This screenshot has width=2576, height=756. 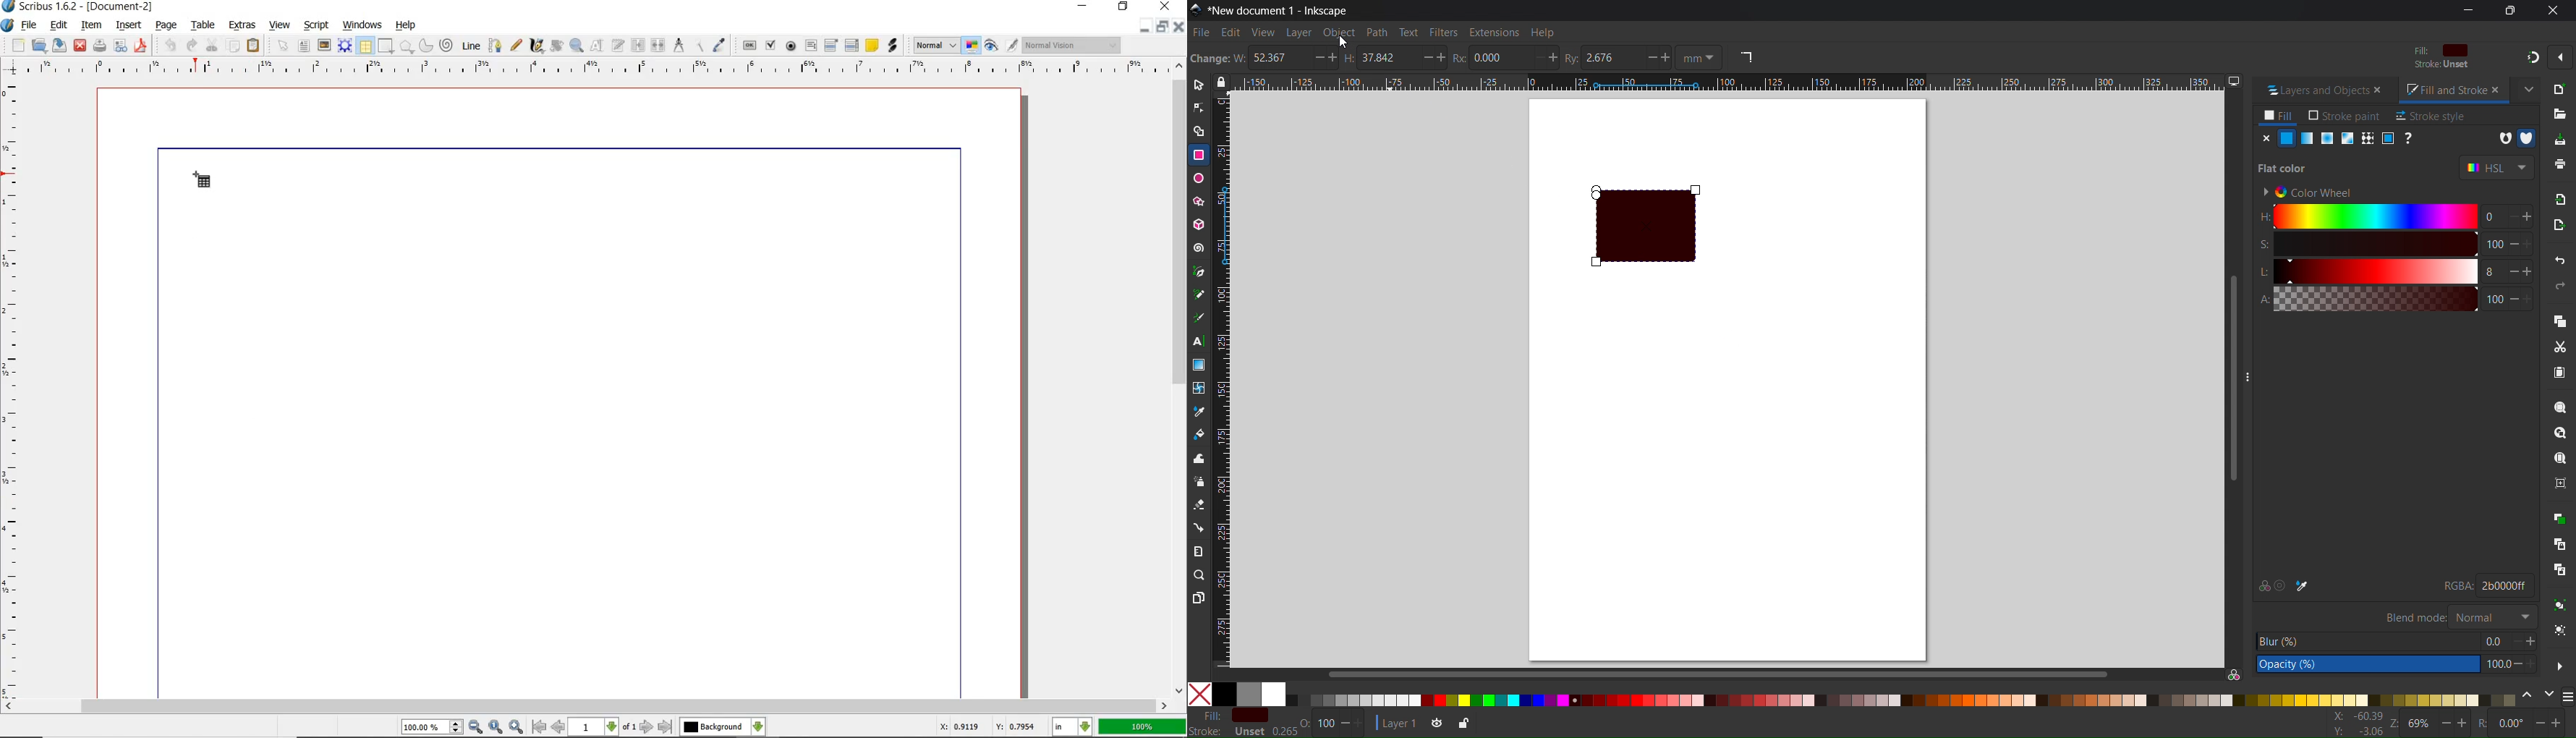 I want to click on select current page, so click(x=602, y=727).